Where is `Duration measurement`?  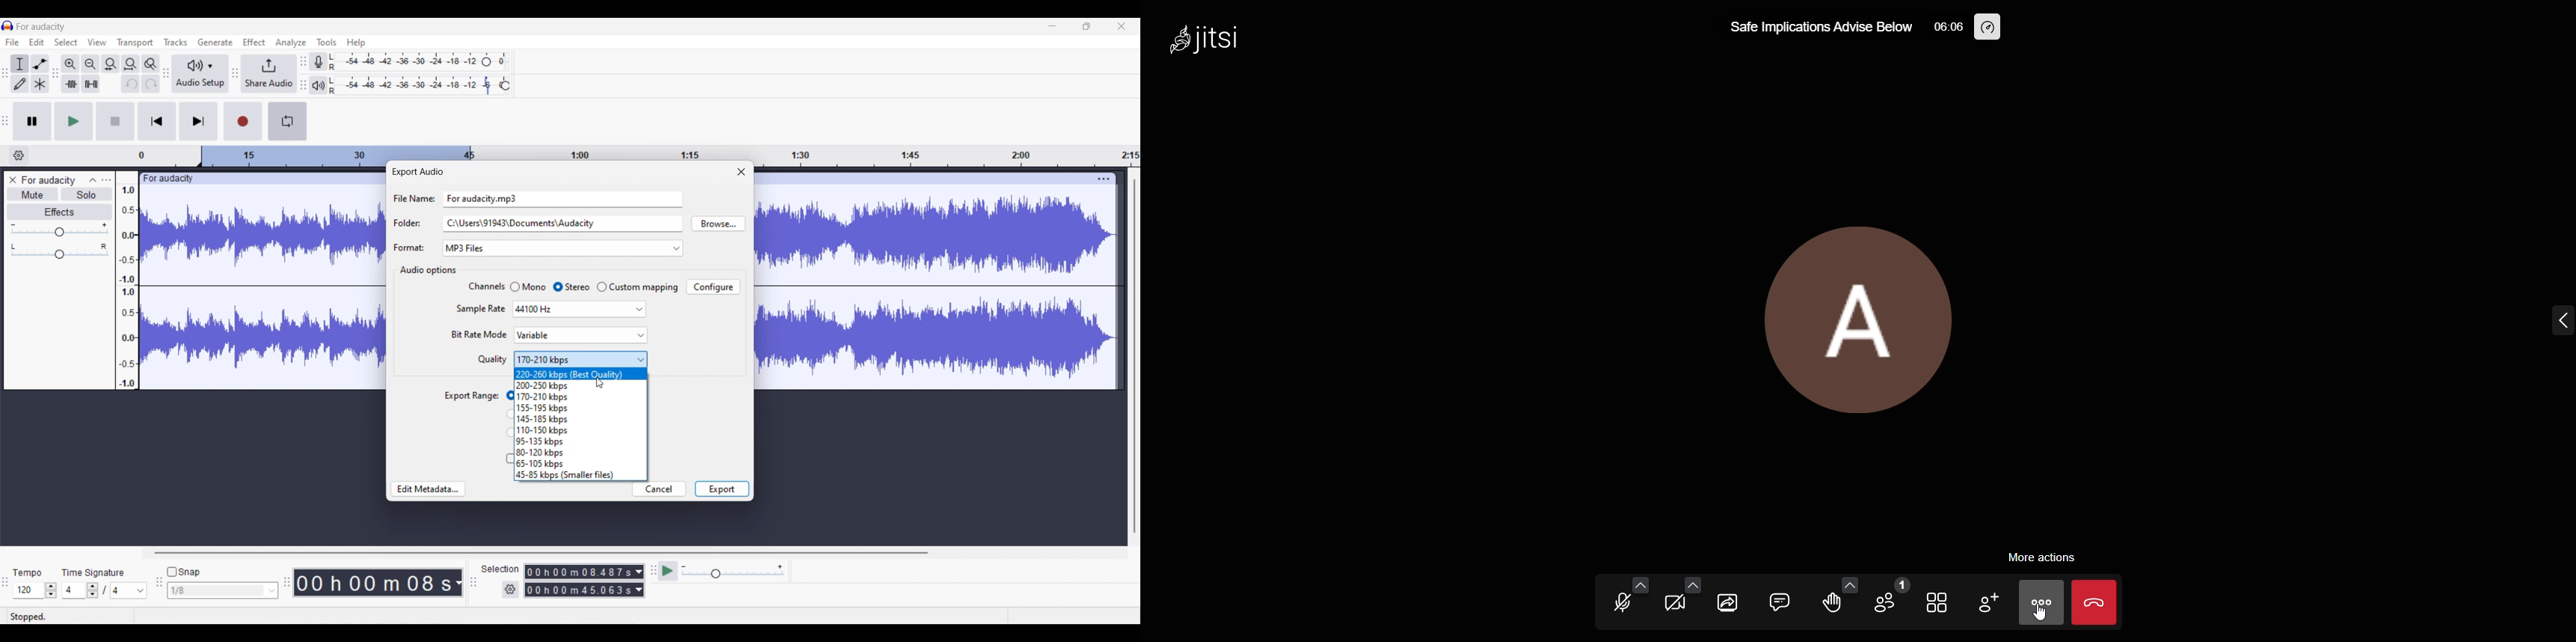 Duration measurement is located at coordinates (639, 590).